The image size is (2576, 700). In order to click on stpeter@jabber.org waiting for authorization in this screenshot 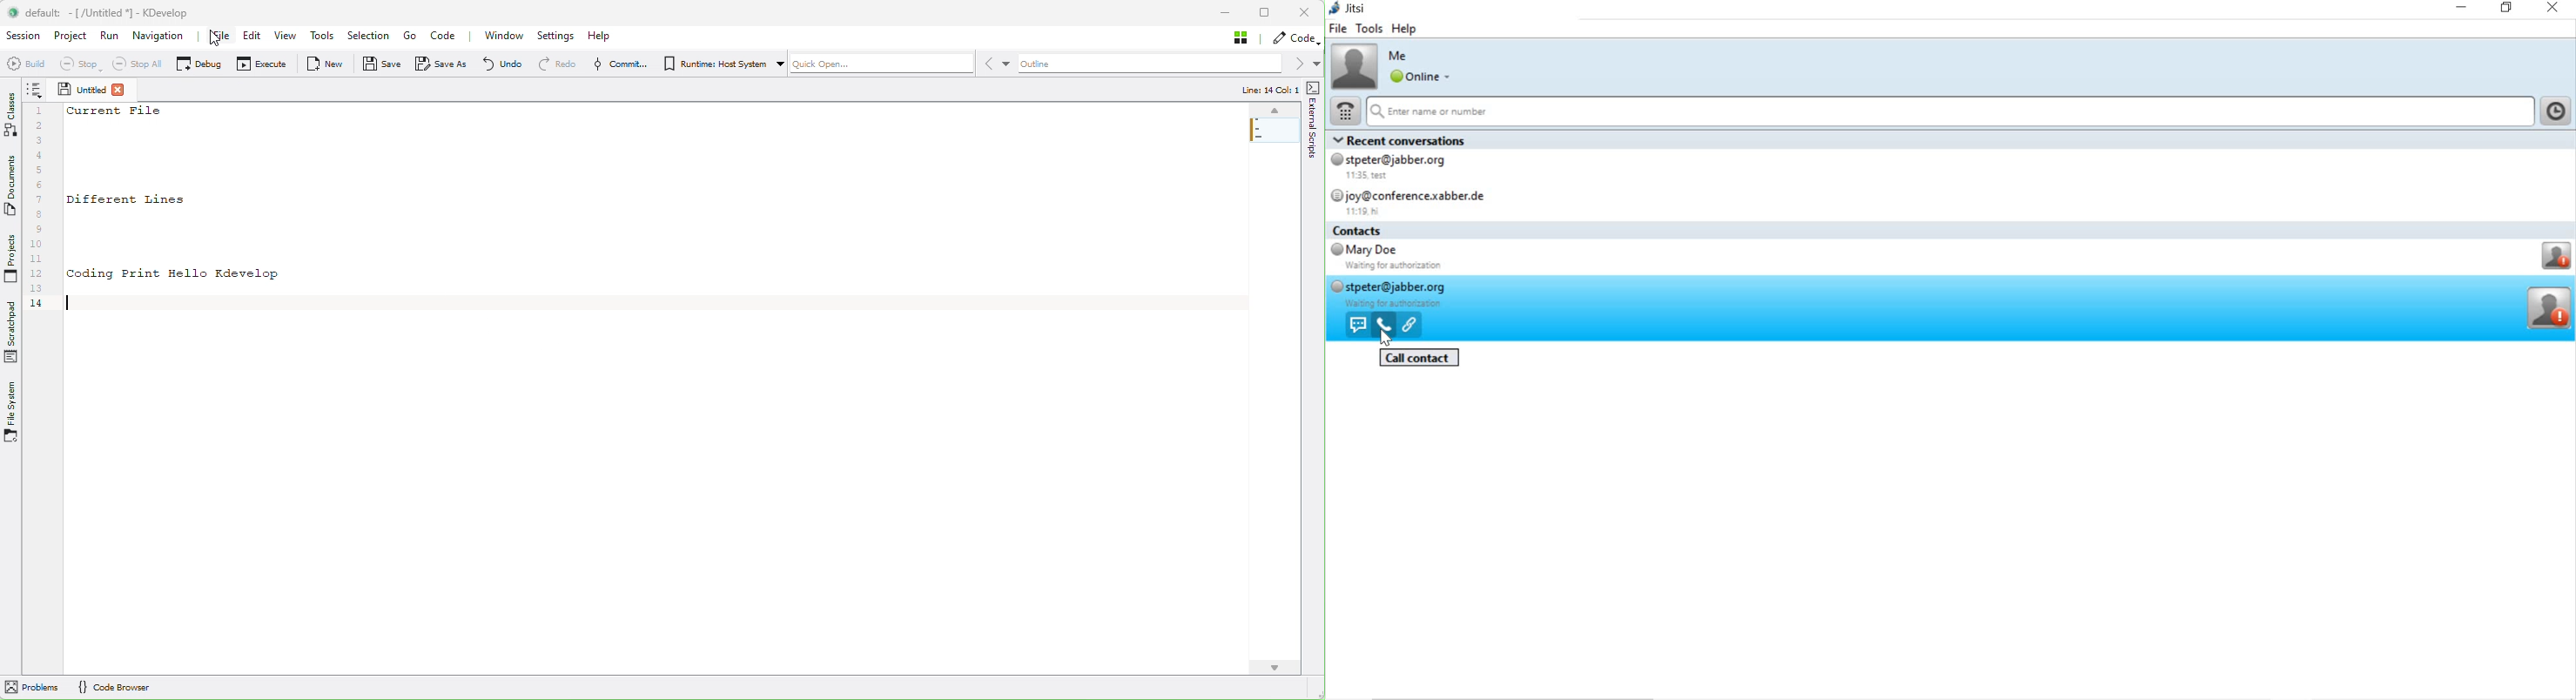, I will do `click(1386, 294)`.